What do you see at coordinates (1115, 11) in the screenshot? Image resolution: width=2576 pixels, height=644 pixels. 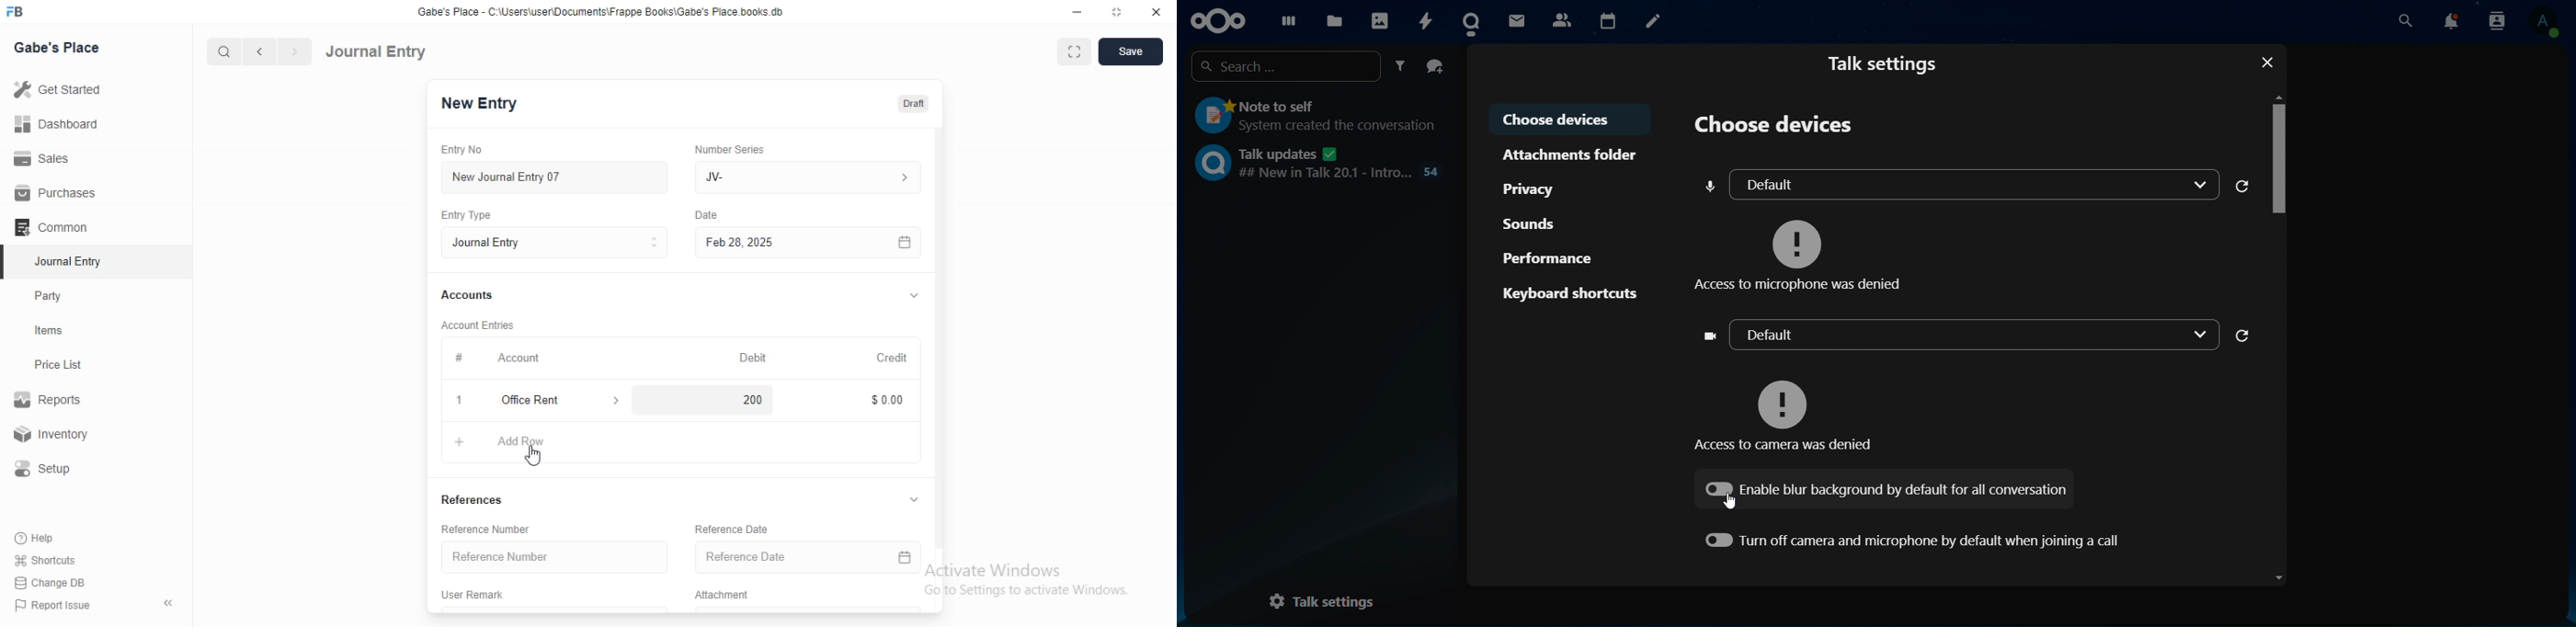 I see `restore` at bounding box center [1115, 11].